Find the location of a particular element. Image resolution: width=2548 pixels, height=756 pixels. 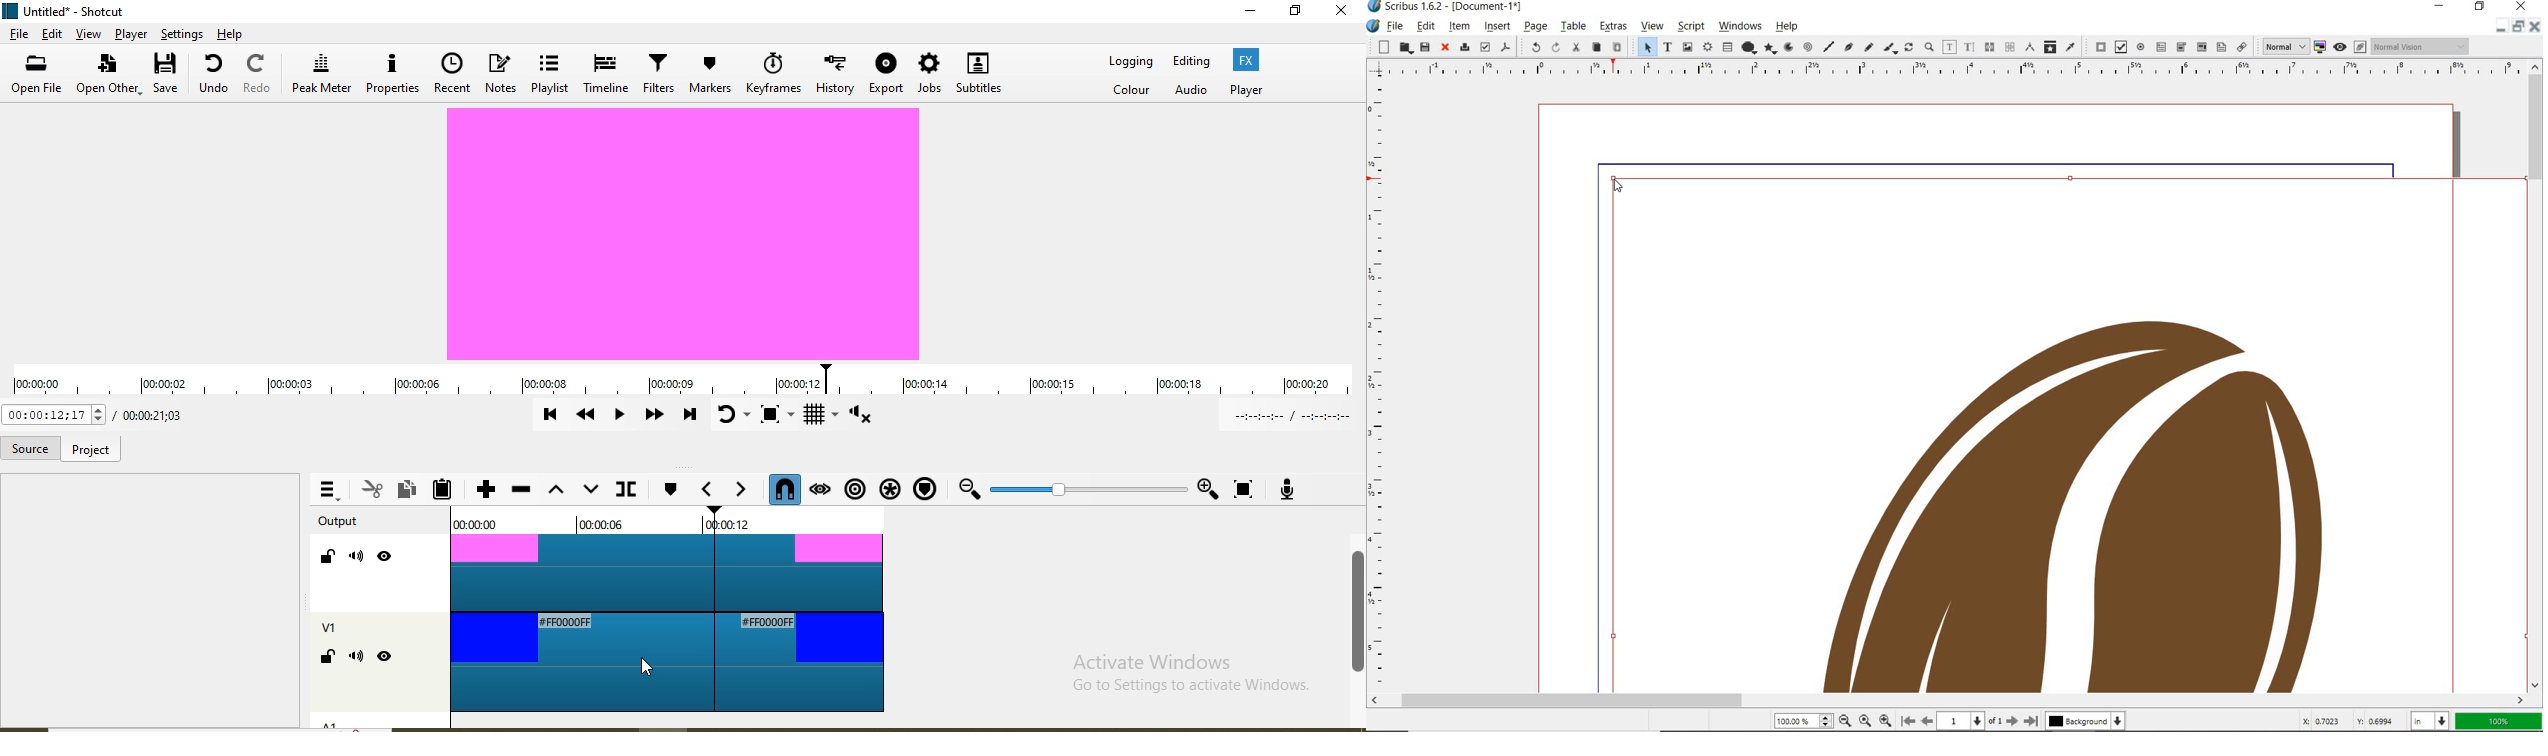

view is located at coordinates (1651, 27).